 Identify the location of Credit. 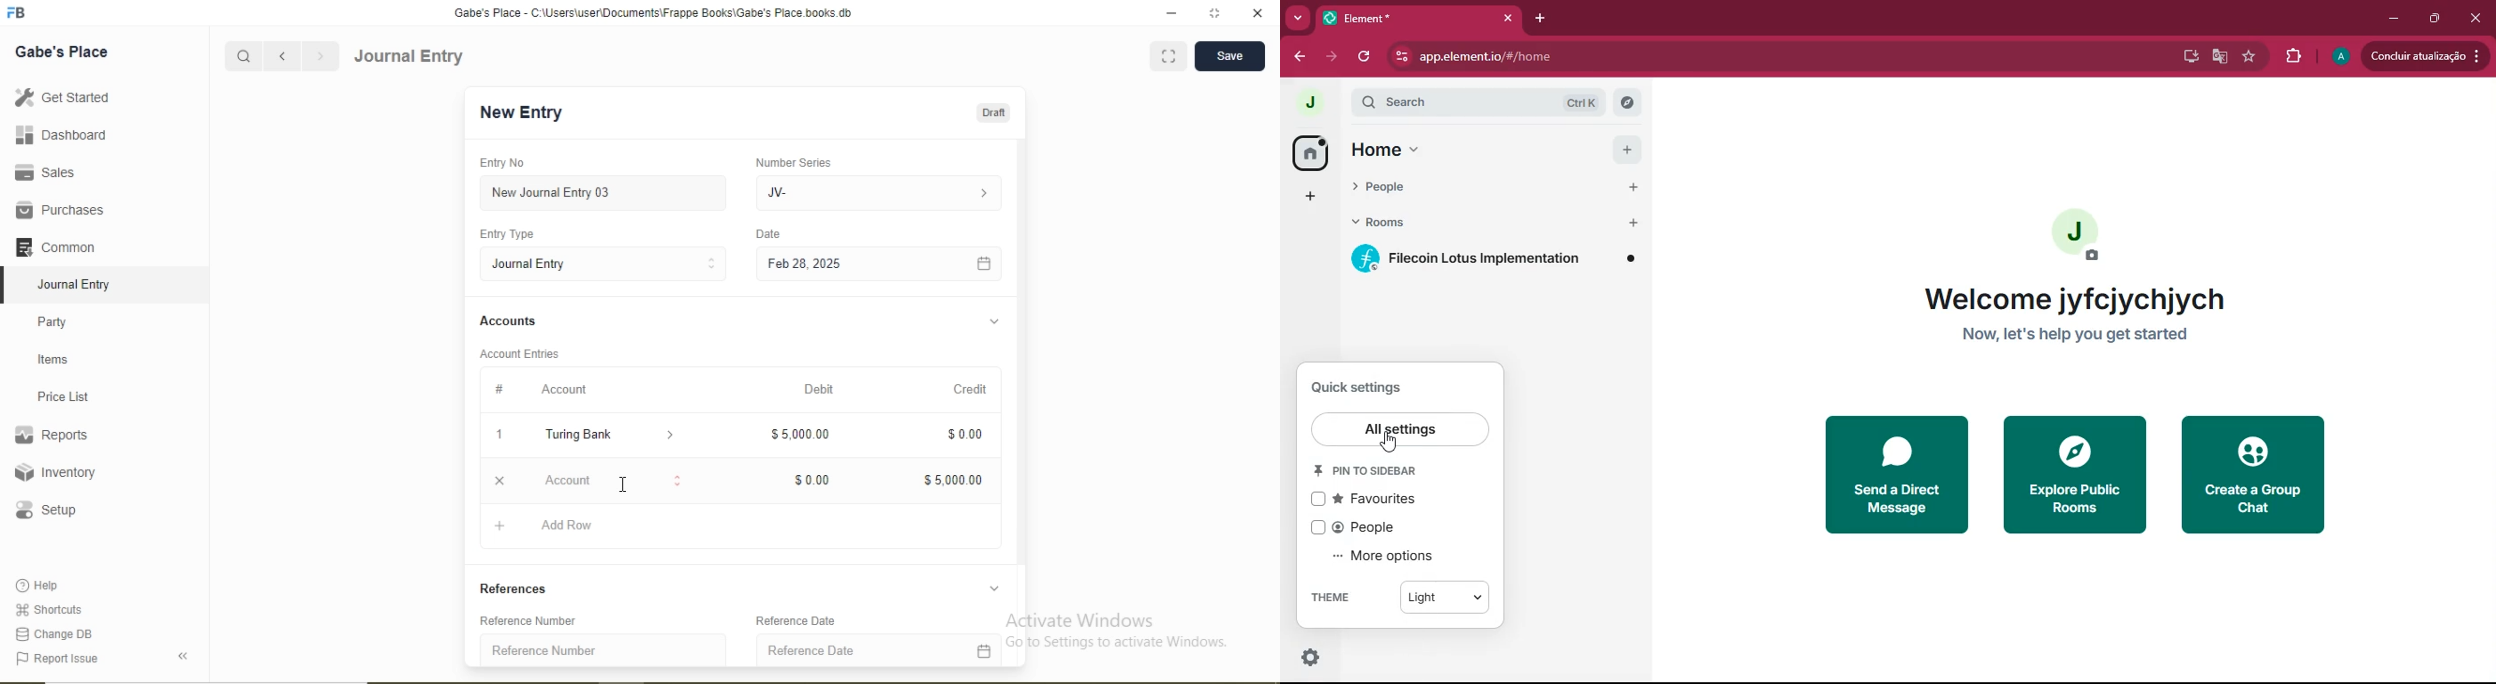
(970, 389).